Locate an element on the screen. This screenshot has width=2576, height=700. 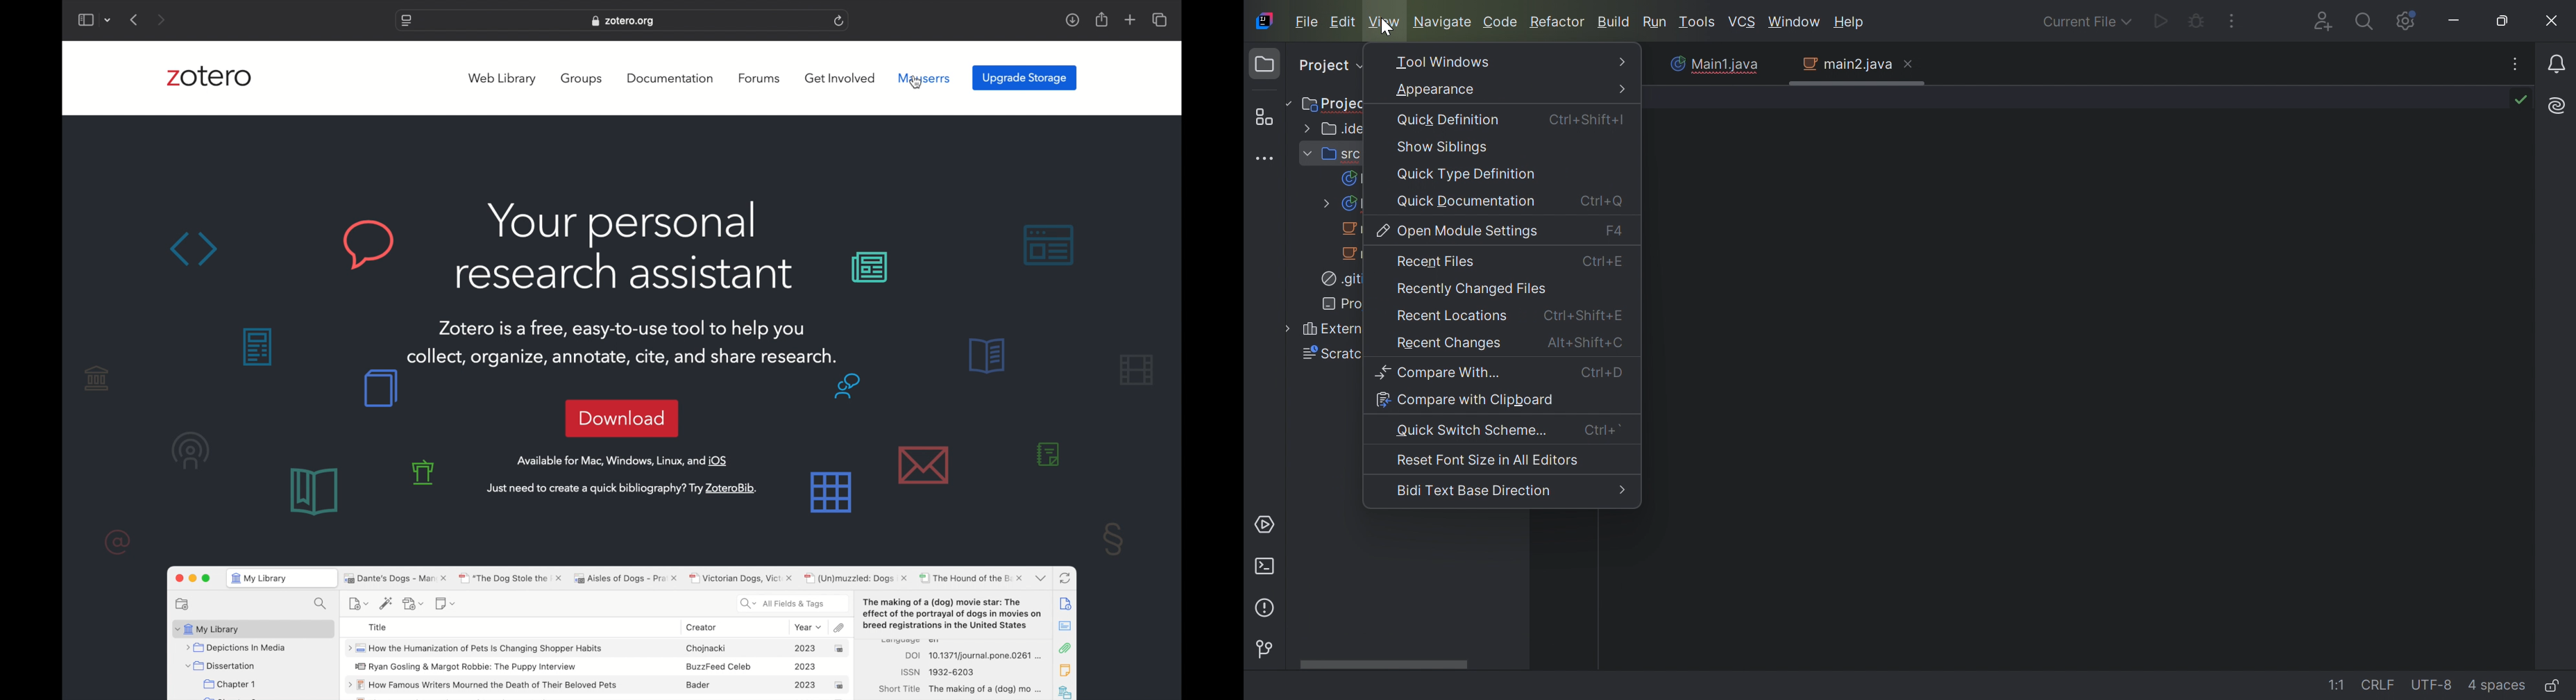
Version control is located at coordinates (1267, 650).